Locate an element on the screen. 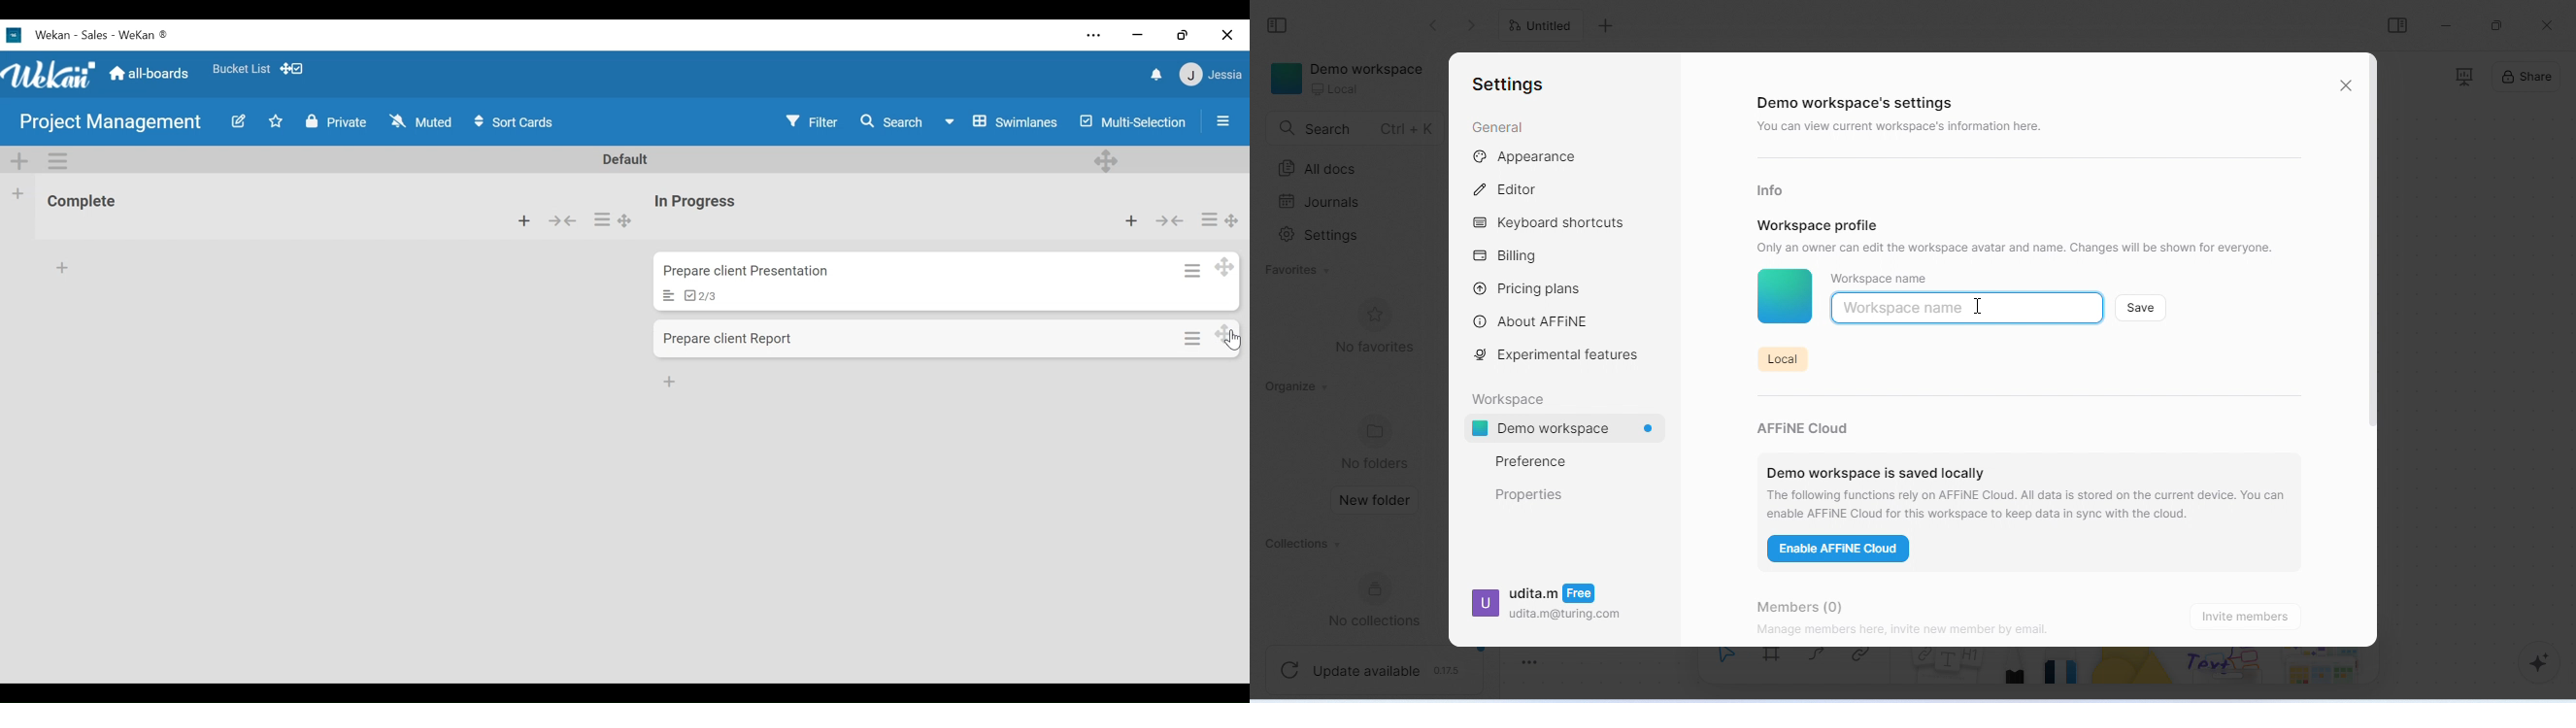 This screenshot has height=728, width=2576. Search is located at coordinates (894, 123).